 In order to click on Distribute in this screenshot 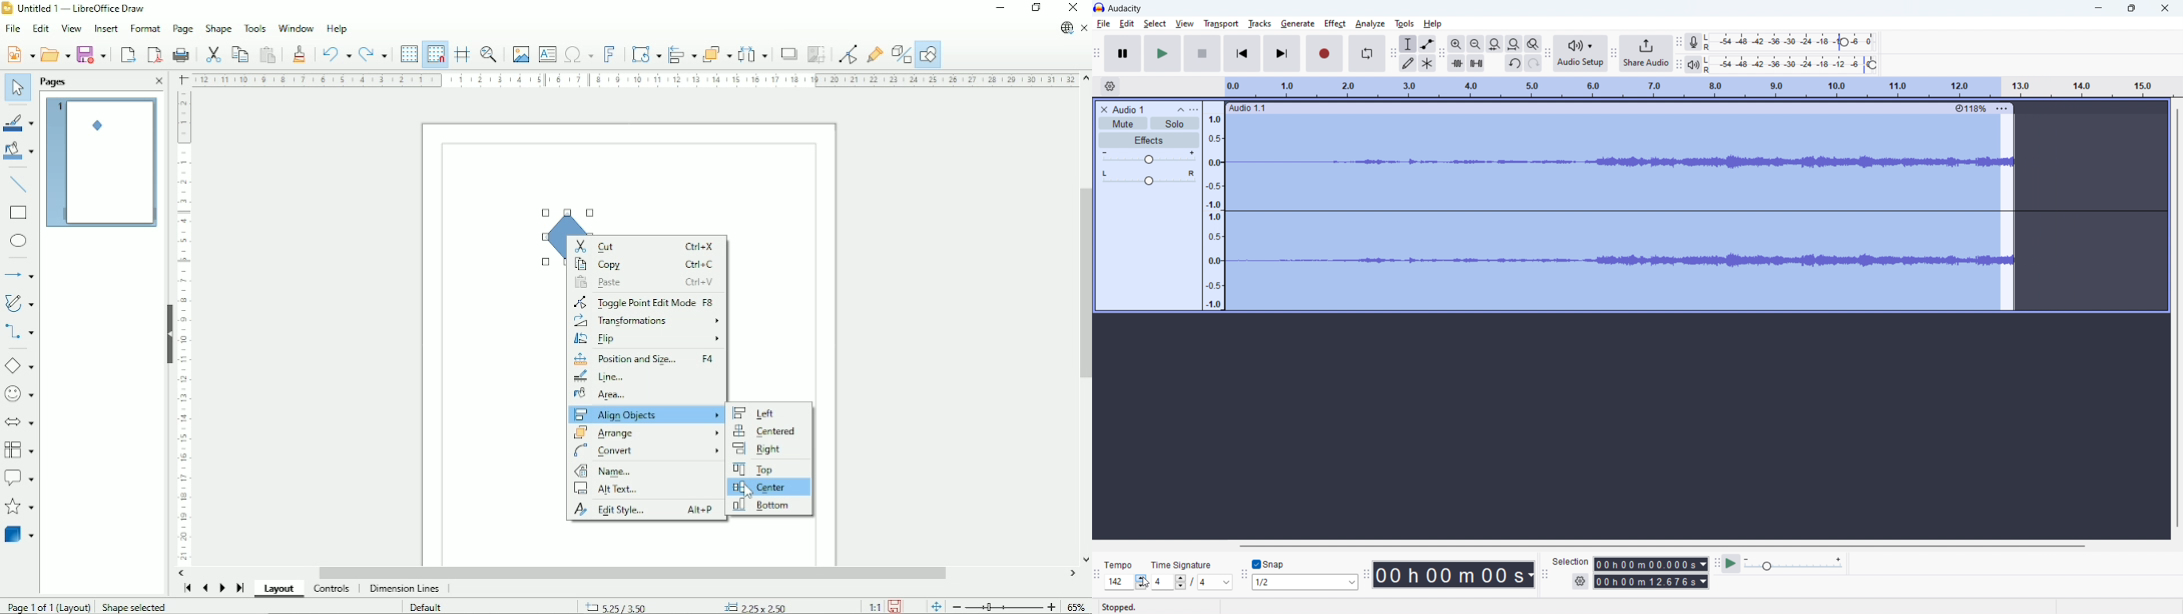, I will do `click(753, 53)`.